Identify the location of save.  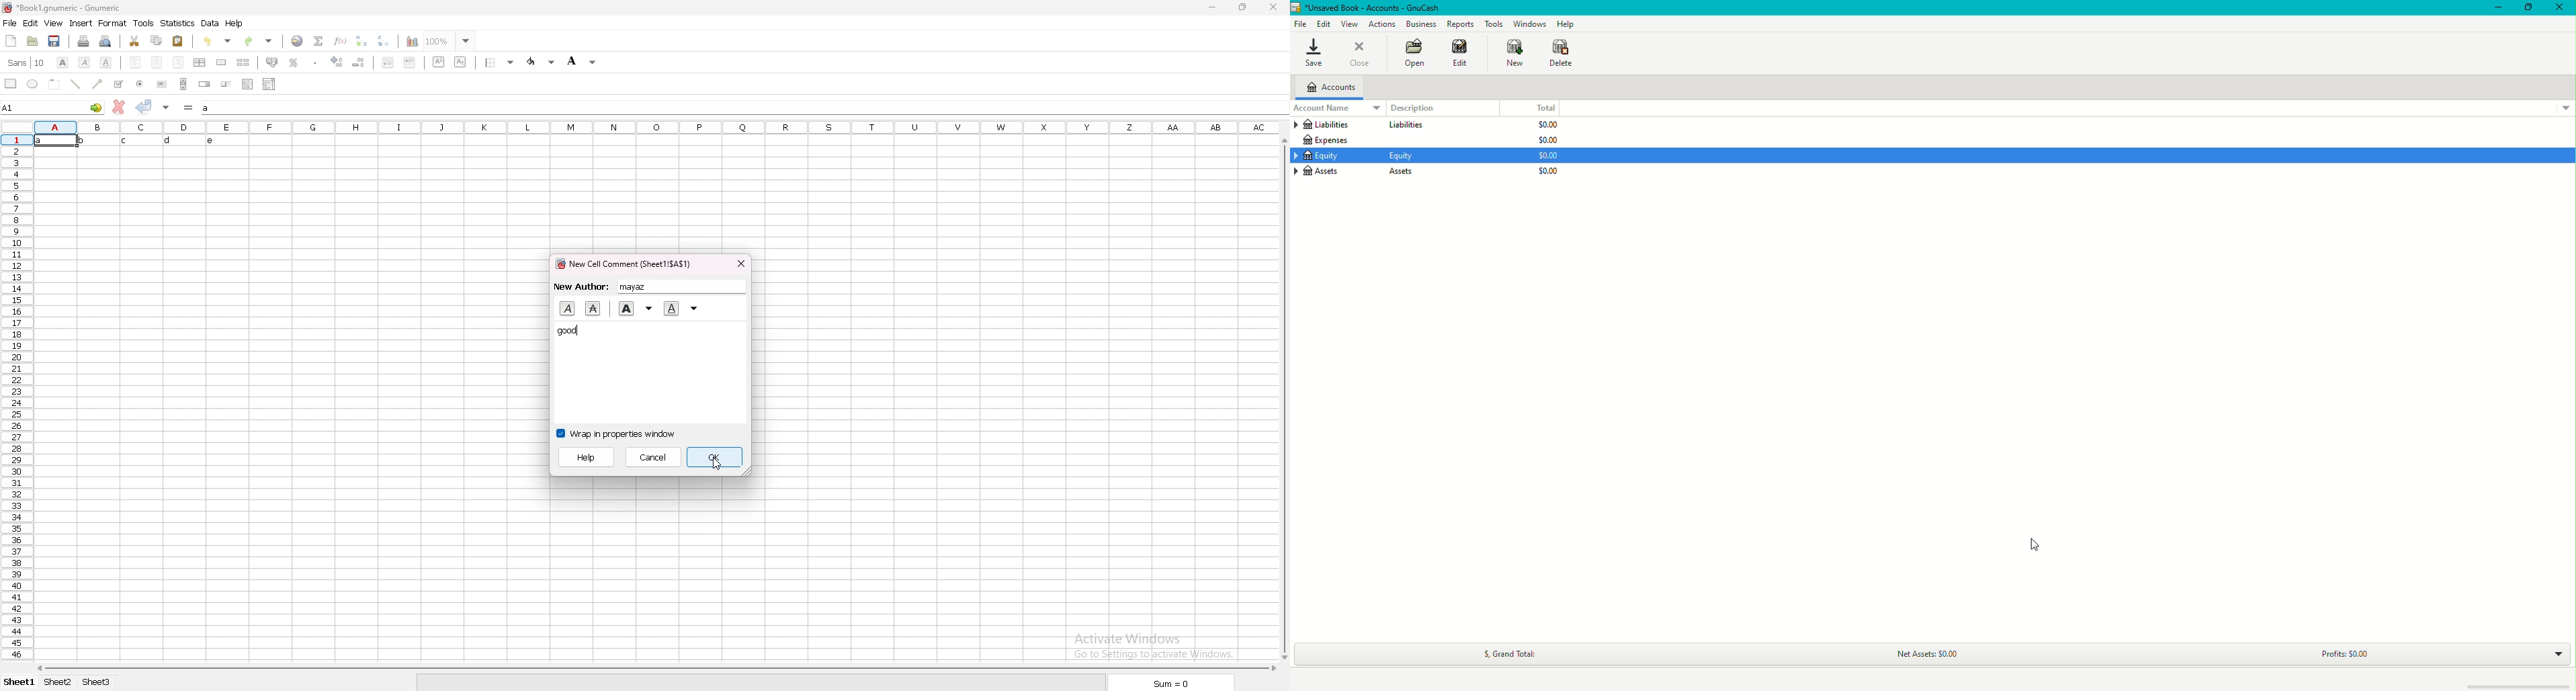
(55, 41).